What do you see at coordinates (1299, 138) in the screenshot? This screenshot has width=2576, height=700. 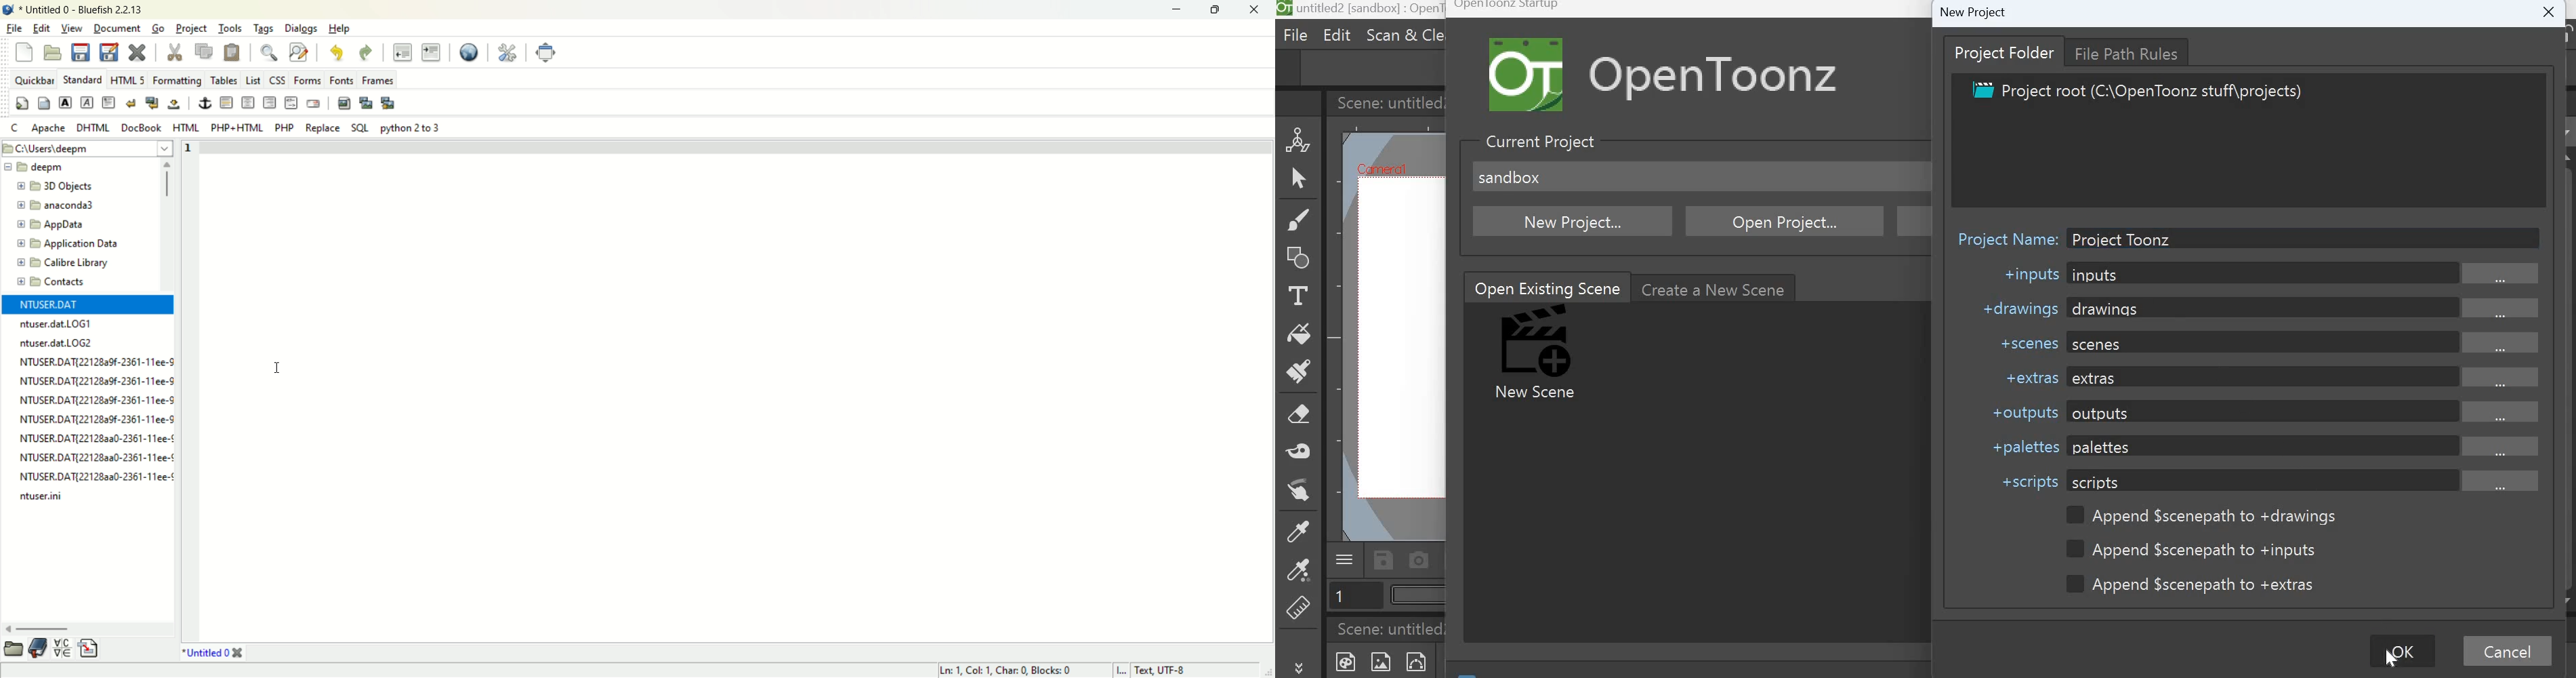 I see `Animate Tool` at bounding box center [1299, 138].